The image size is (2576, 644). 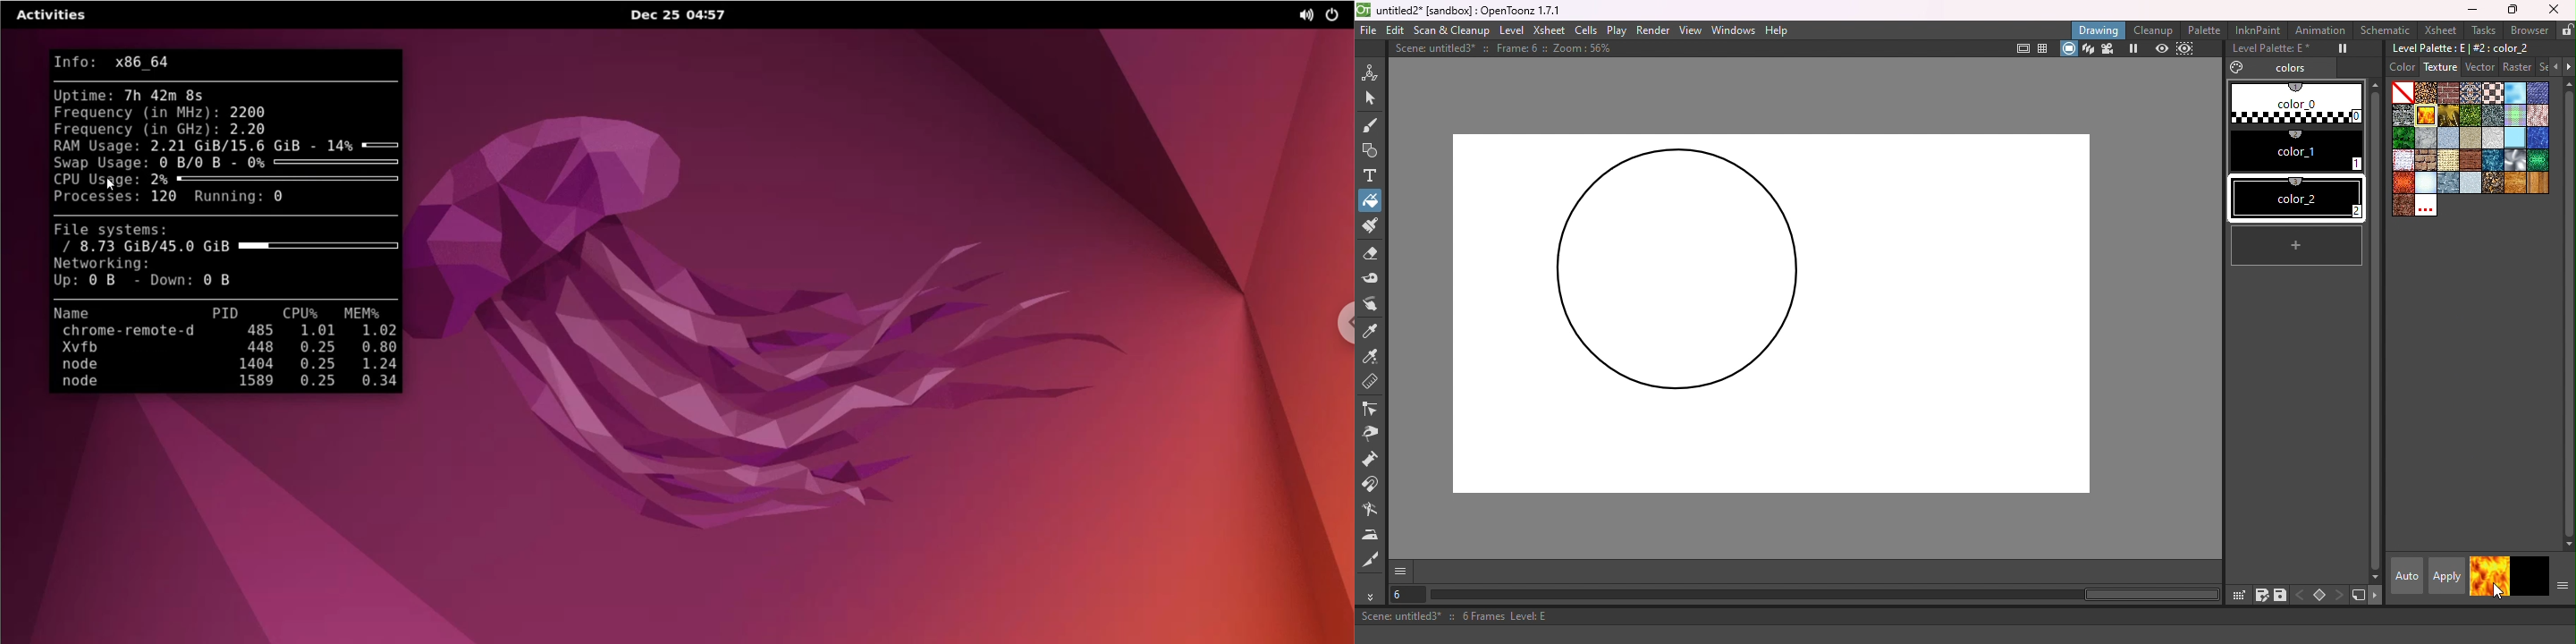 What do you see at coordinates (2206, 29) in the screenshot?
I see `Palette` at bounding box center [2206, 29].